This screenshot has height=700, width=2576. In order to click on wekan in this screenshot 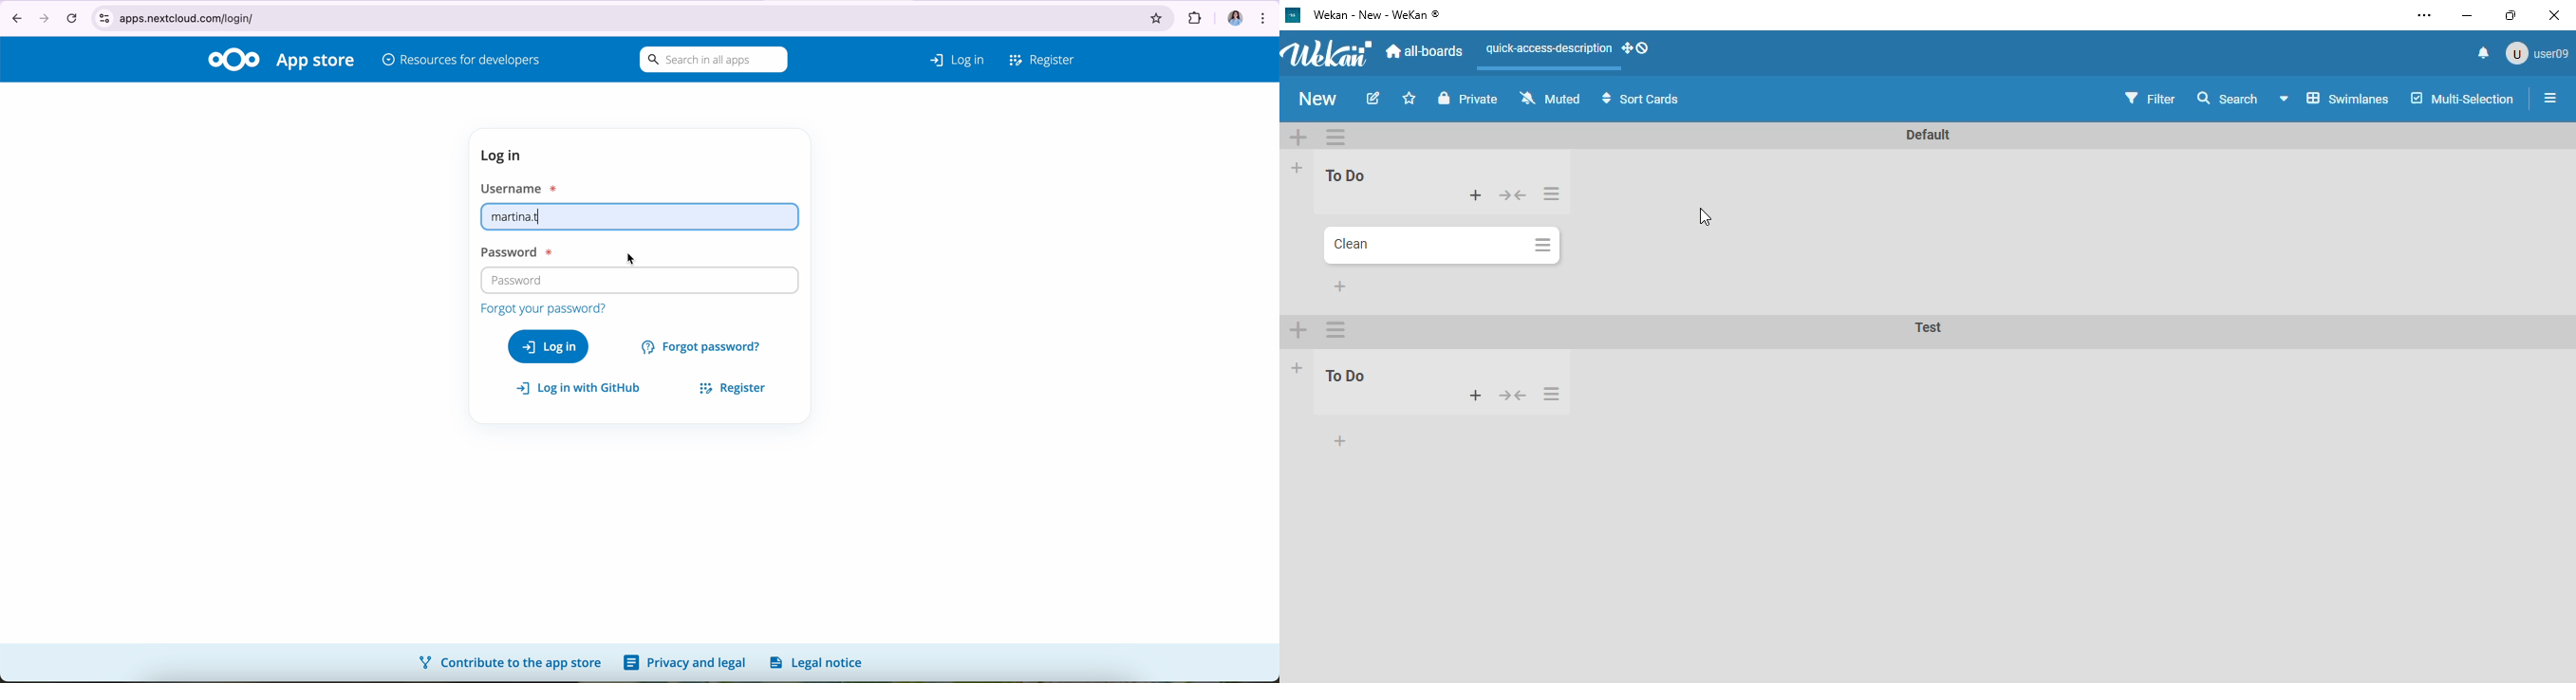, I will do `click(1330, 52)`.